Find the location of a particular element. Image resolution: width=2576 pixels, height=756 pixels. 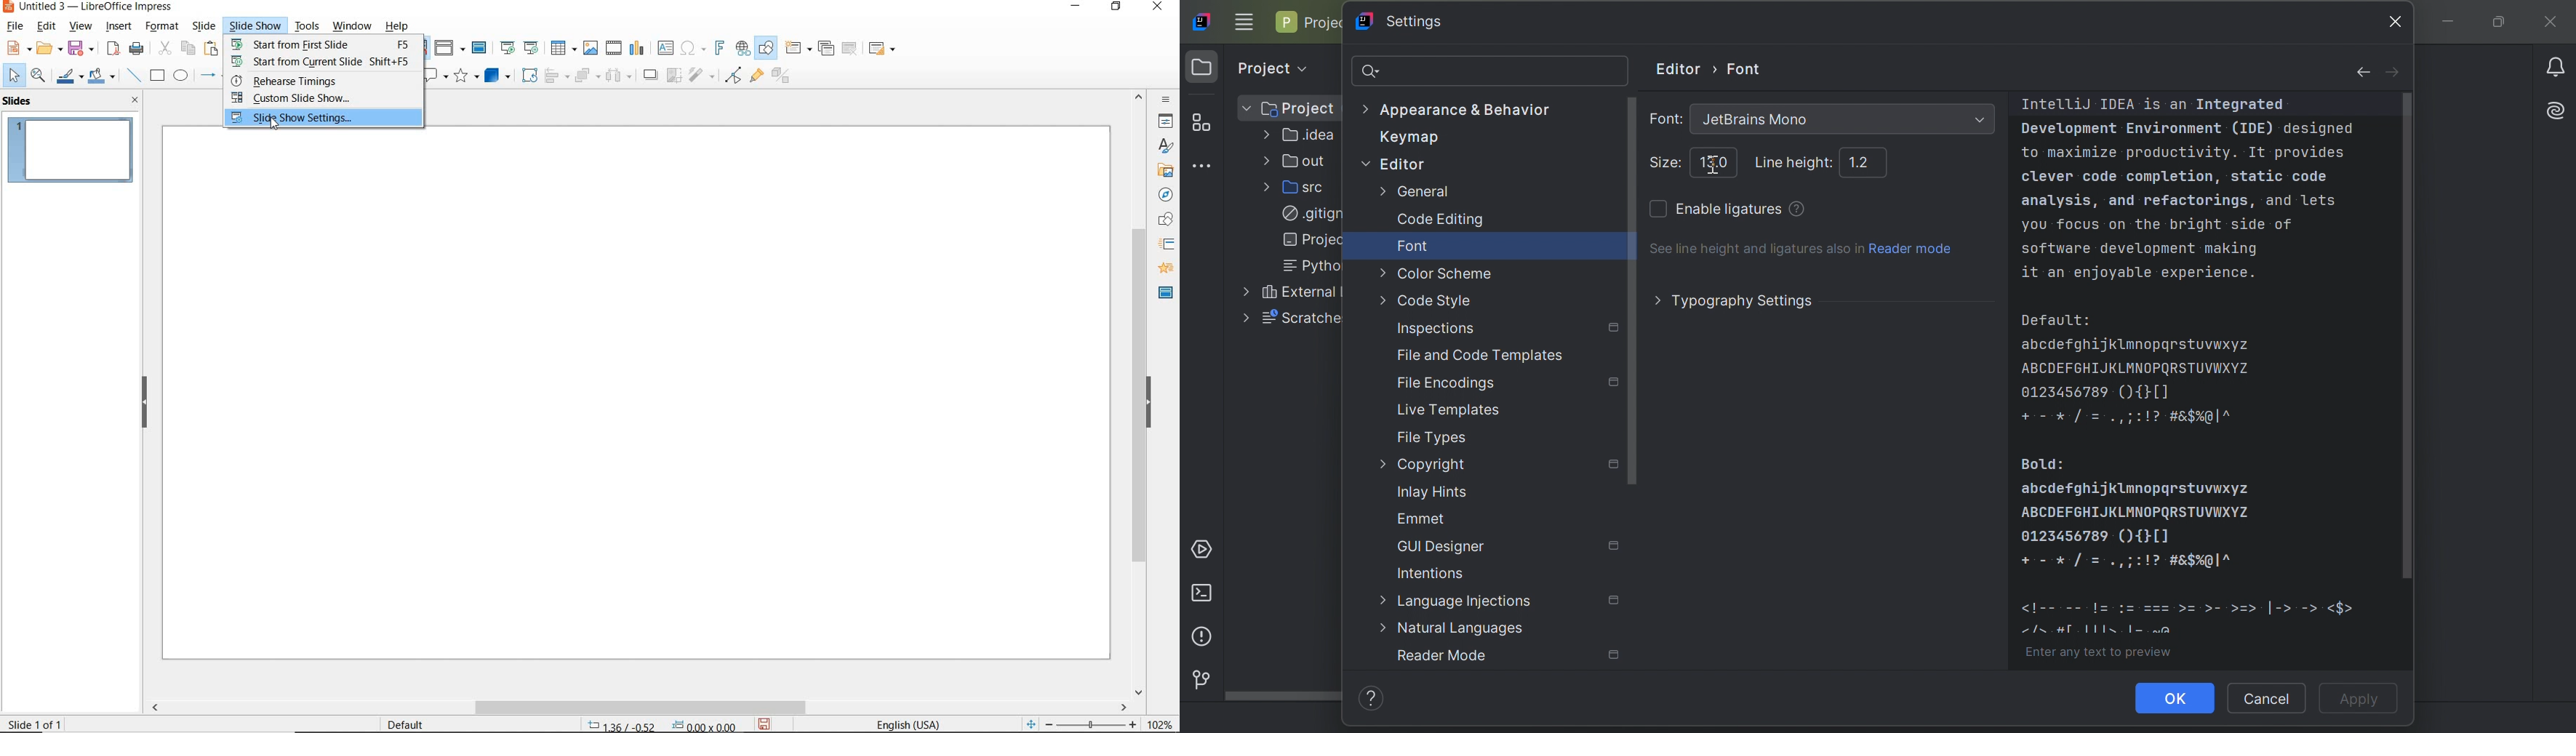

Editor is located at coordinates (1393, 163).